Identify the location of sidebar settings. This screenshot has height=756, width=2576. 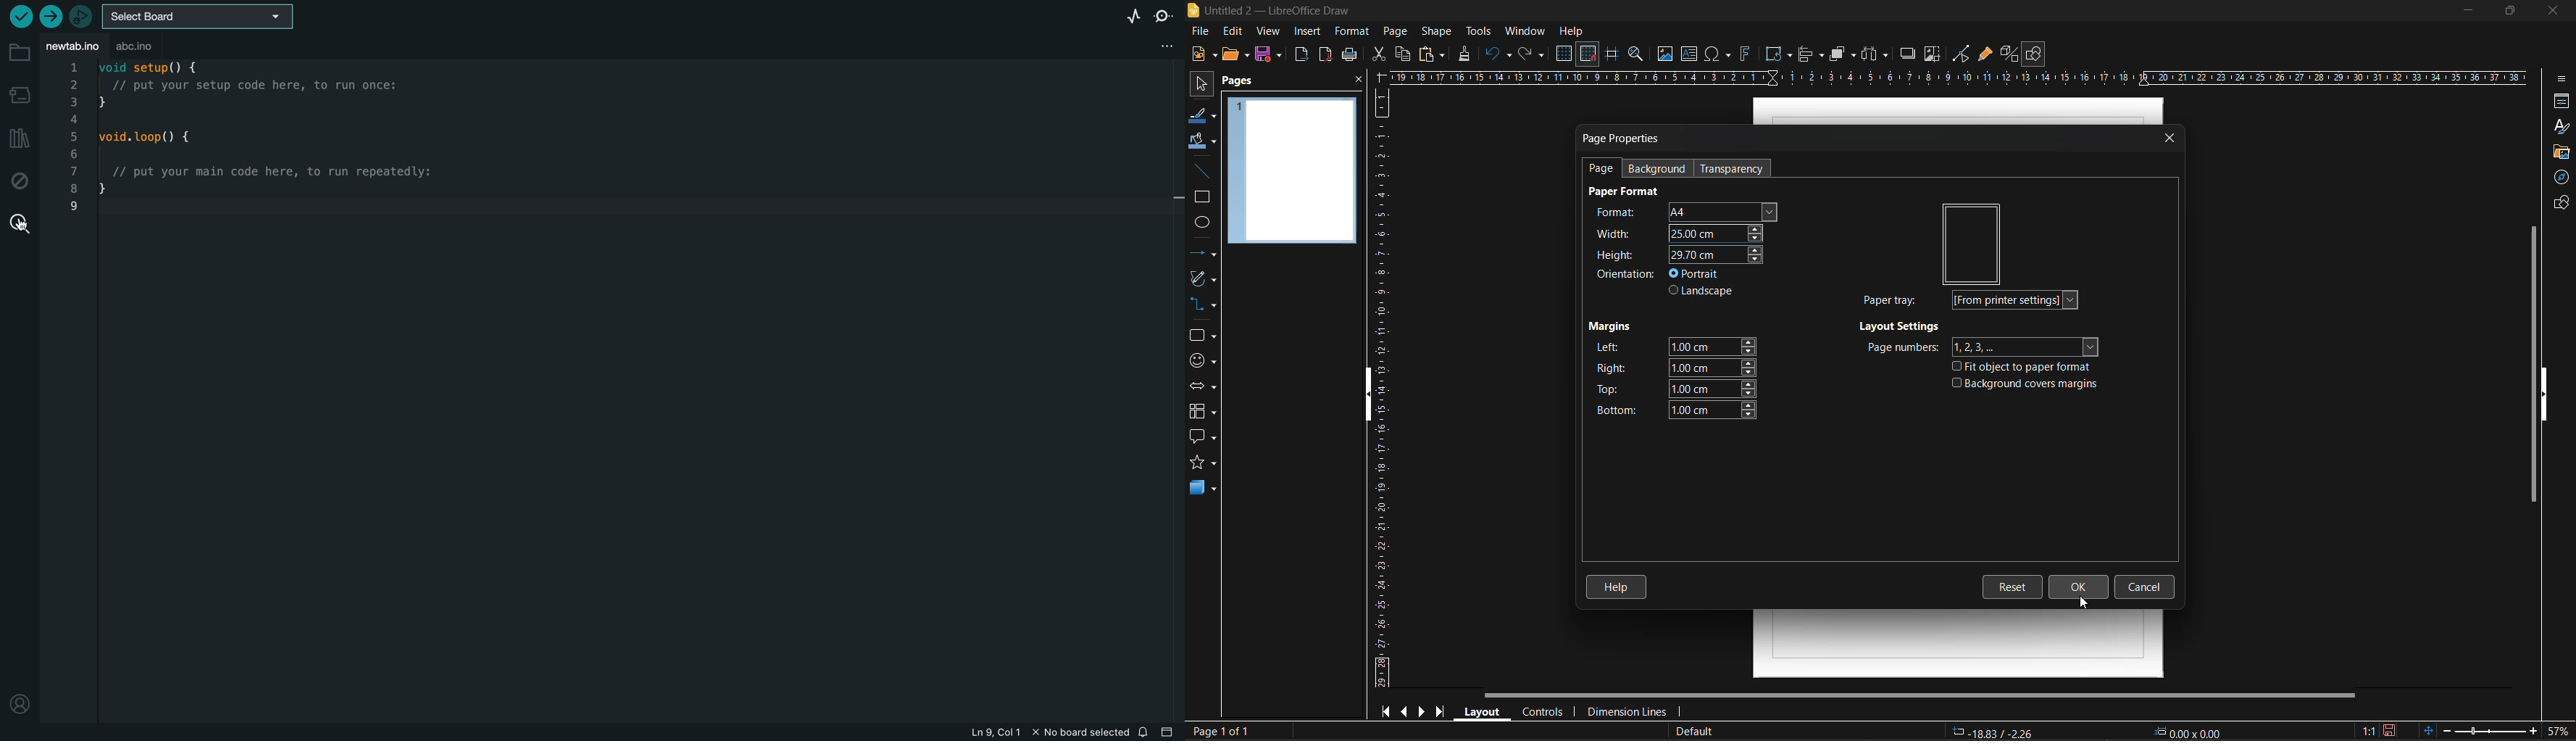
(2564, 79).